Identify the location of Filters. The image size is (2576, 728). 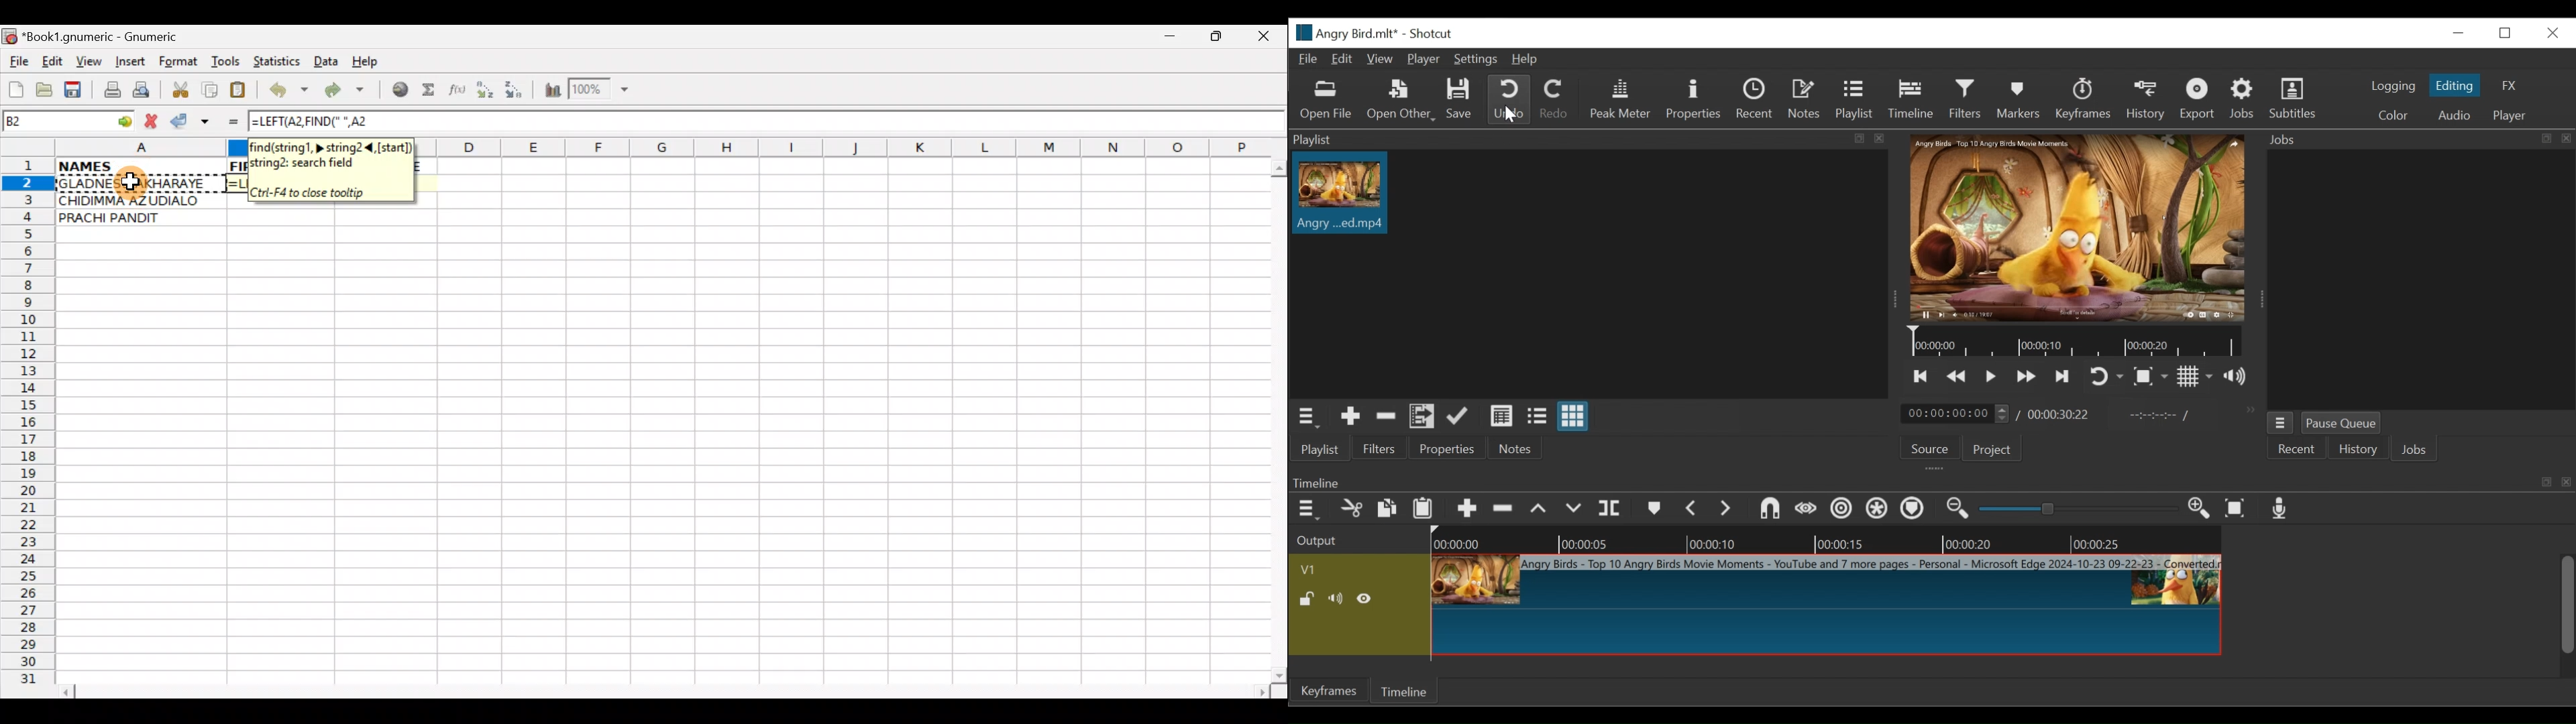
(1966, 99).